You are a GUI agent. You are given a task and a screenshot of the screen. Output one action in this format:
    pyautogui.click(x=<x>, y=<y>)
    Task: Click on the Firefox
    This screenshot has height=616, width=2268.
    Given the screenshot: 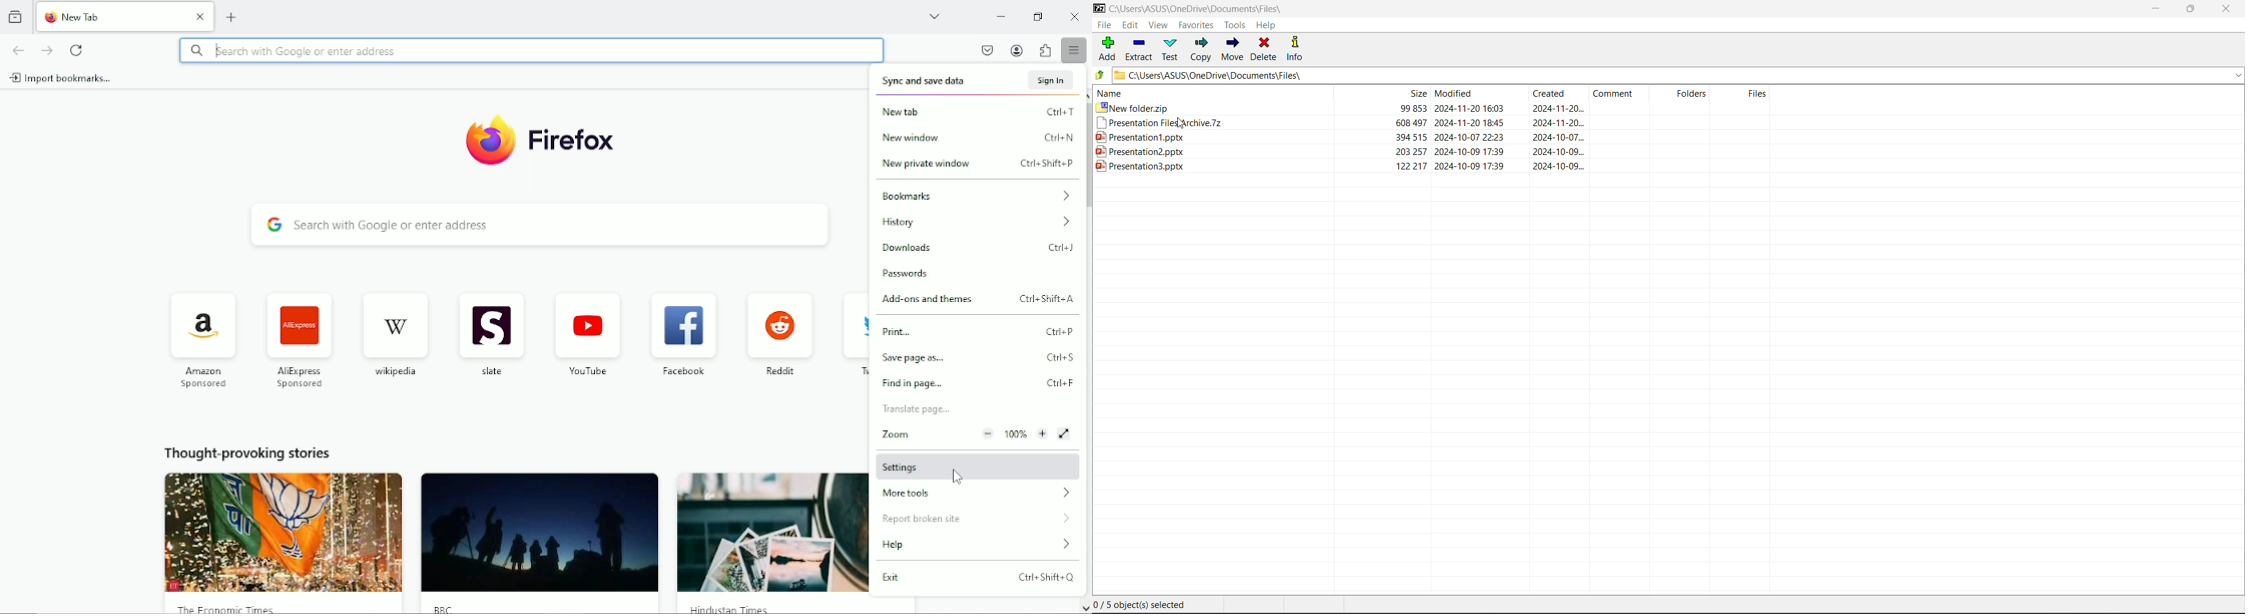 What is the action you would take?
    pyautogui.click(x=575, y=143)
    